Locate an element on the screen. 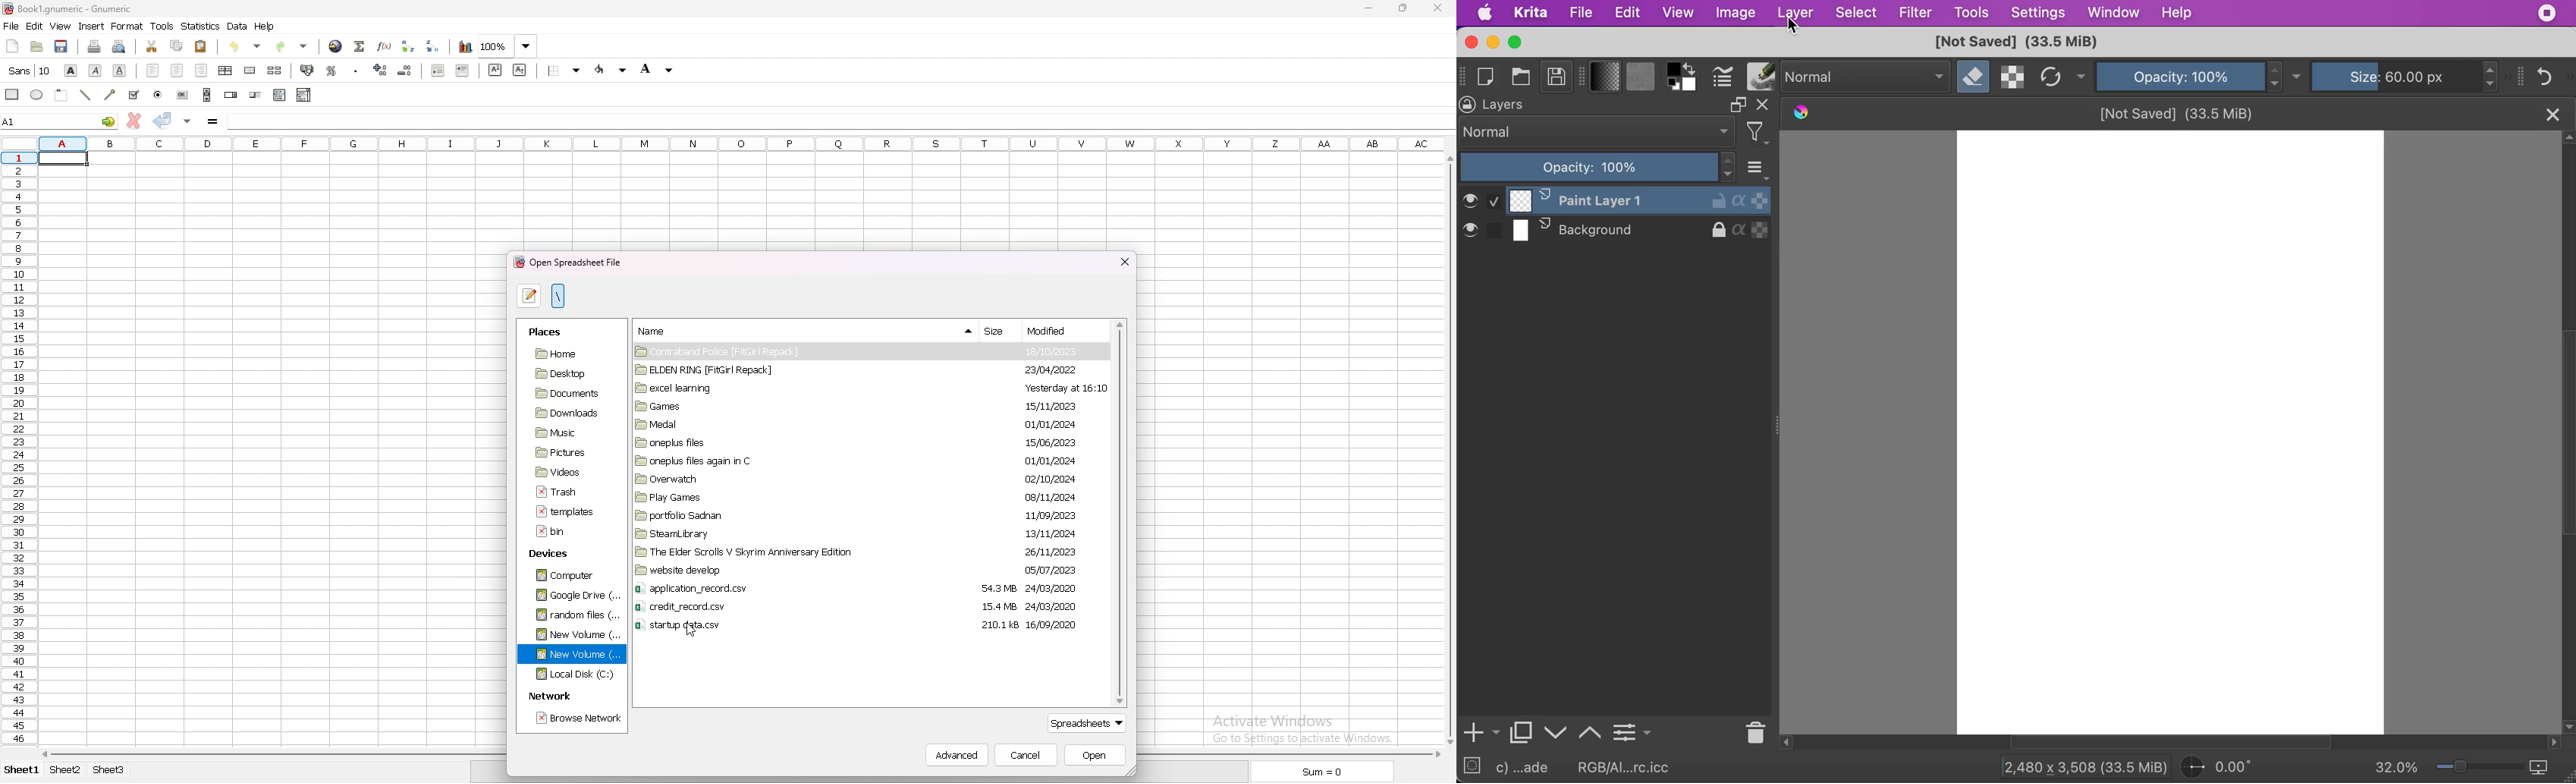 The image size is (2576, 784). opacity is located at coordinates (2179, 75).